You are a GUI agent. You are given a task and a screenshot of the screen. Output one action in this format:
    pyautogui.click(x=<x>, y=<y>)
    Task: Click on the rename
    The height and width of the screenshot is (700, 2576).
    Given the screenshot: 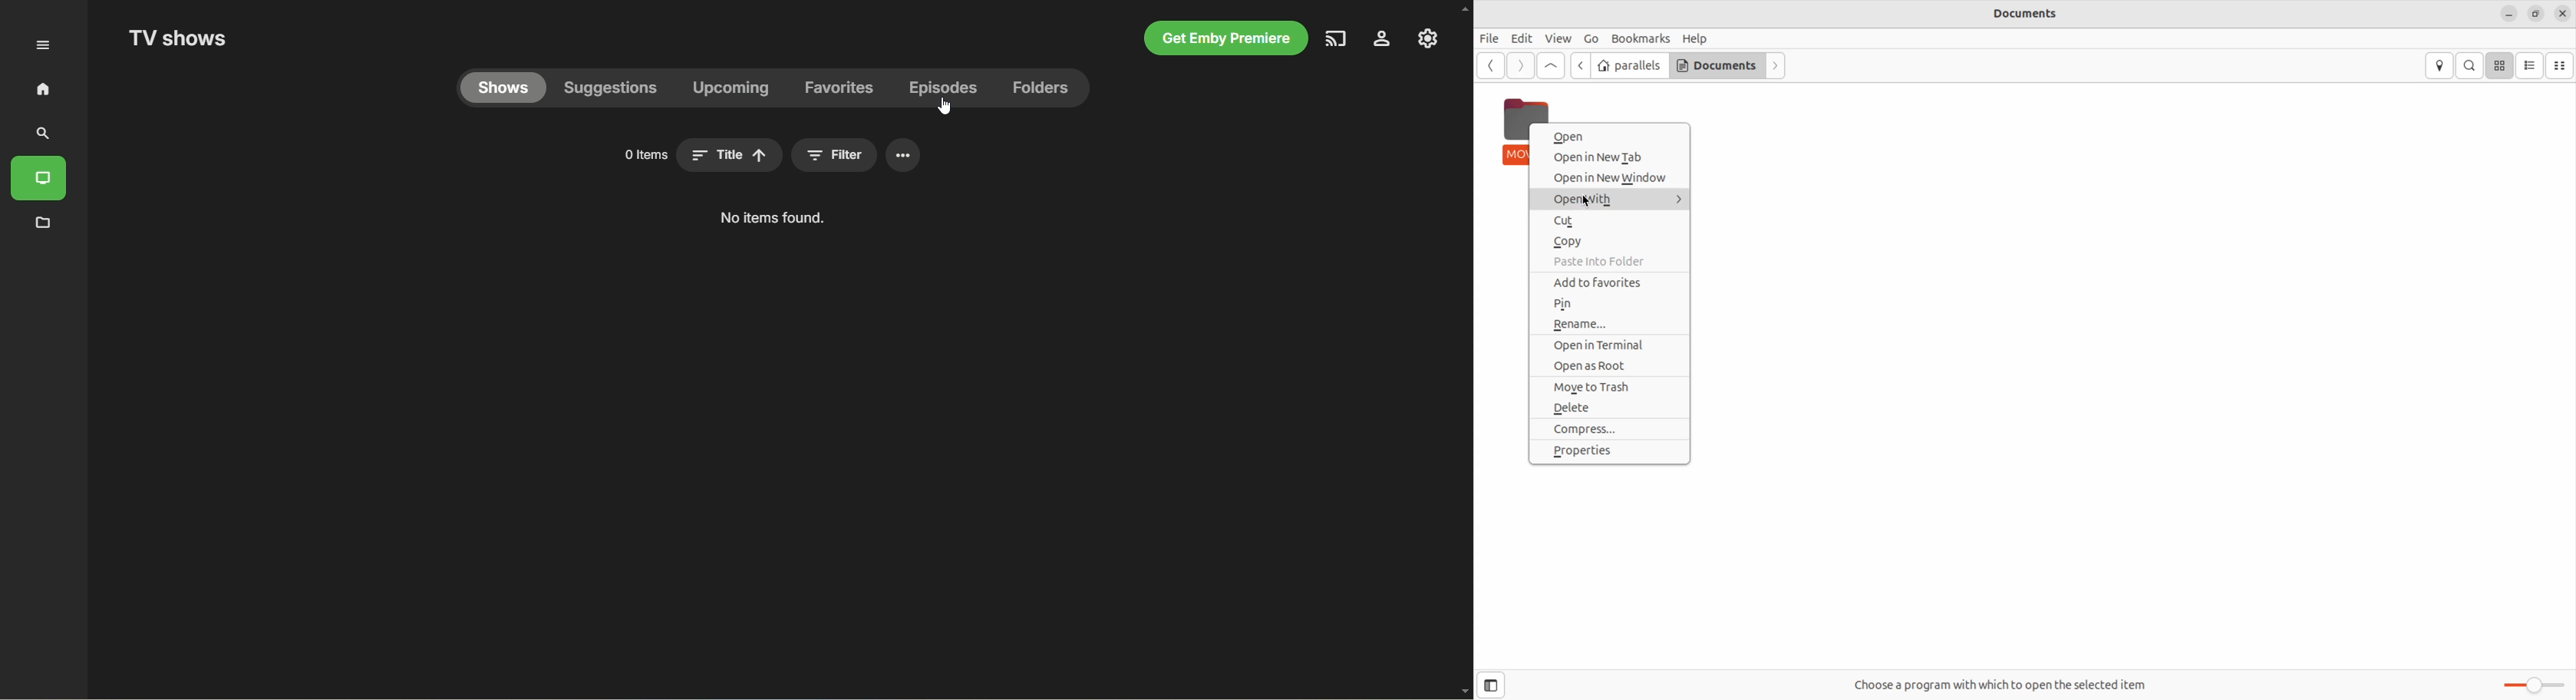 What is the action you would take?
    pyautogui.click(x=1610, y=324)
    